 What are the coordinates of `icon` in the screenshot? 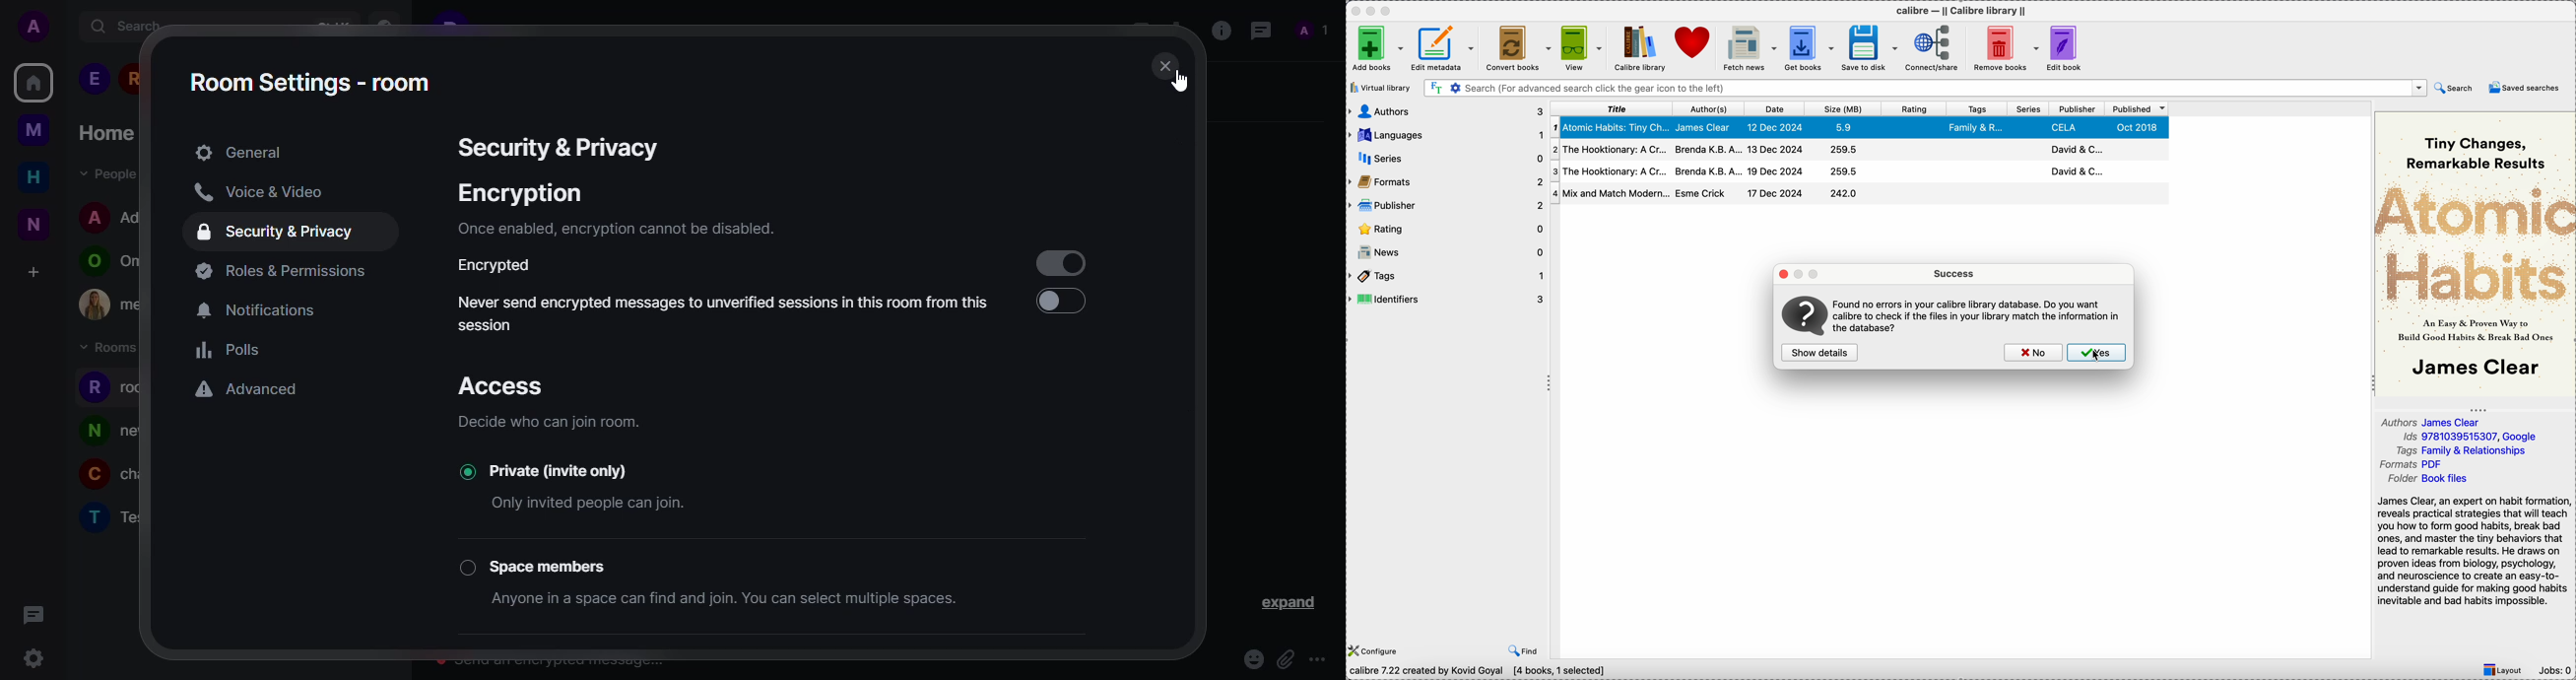 It's located at (1802, 315).